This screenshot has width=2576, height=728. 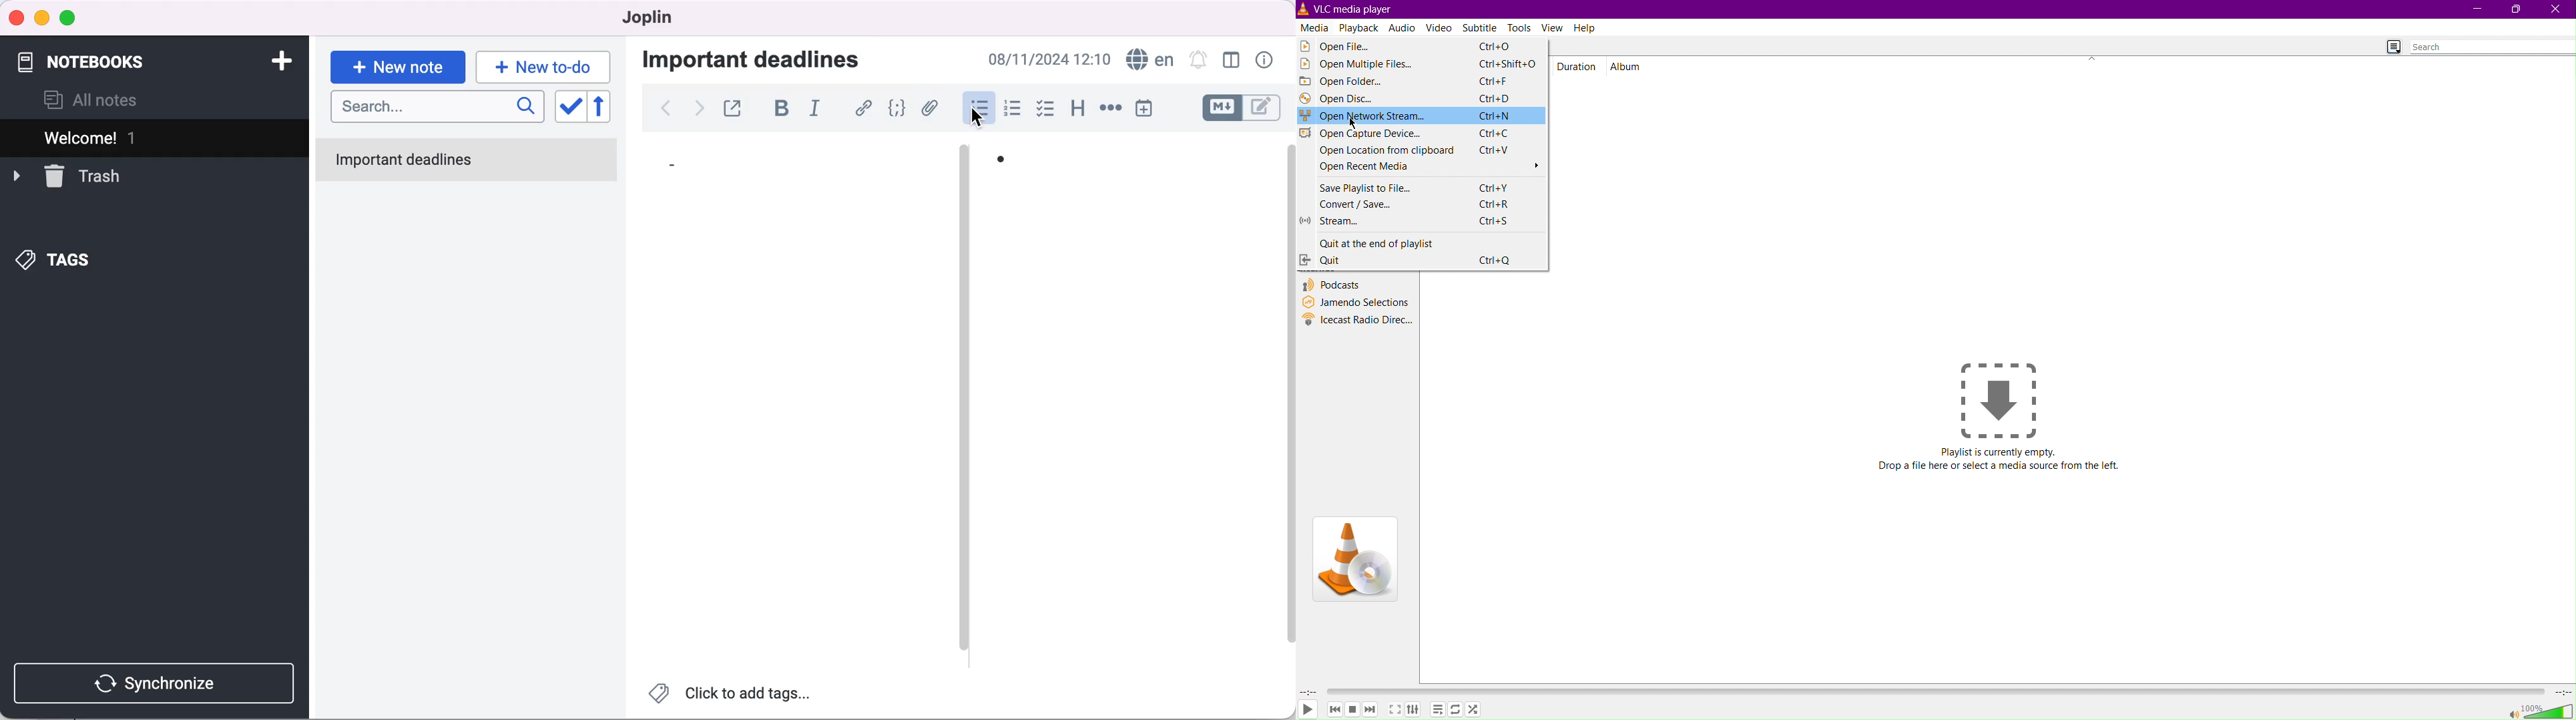 I want to click on important deadlines note, so click(x=469, y=161).